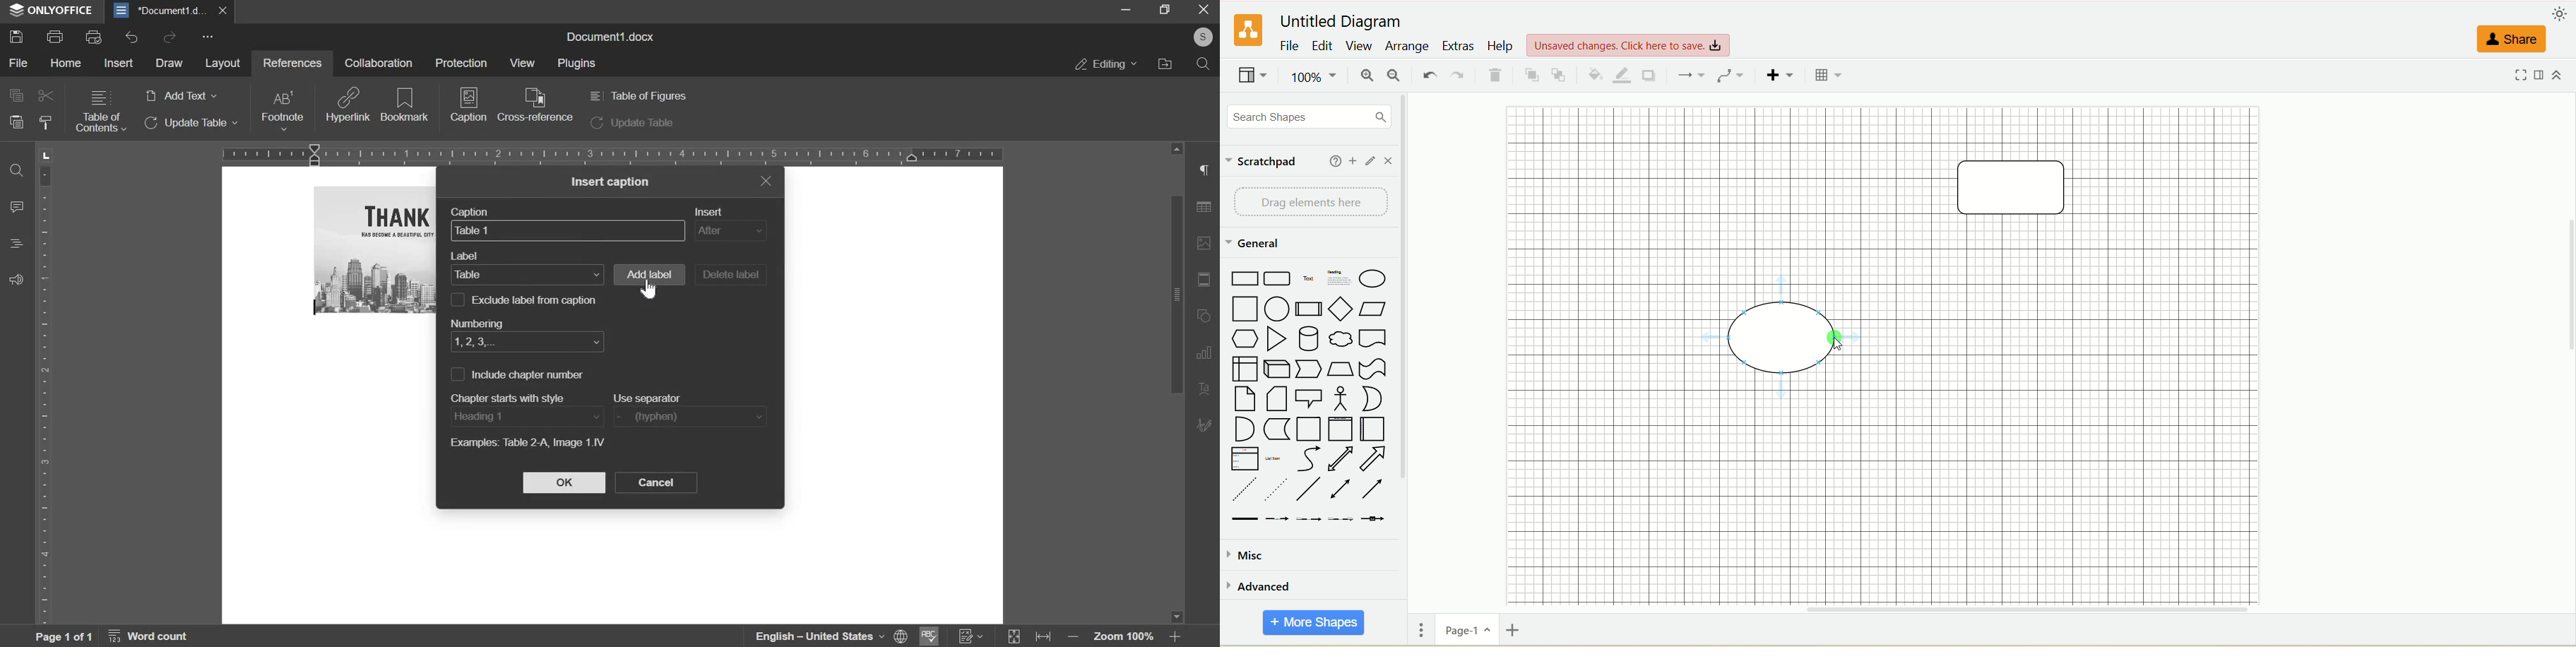 The width and height of the screenshot is (2576, 672). I want to click on feedback, so click(16, 279).